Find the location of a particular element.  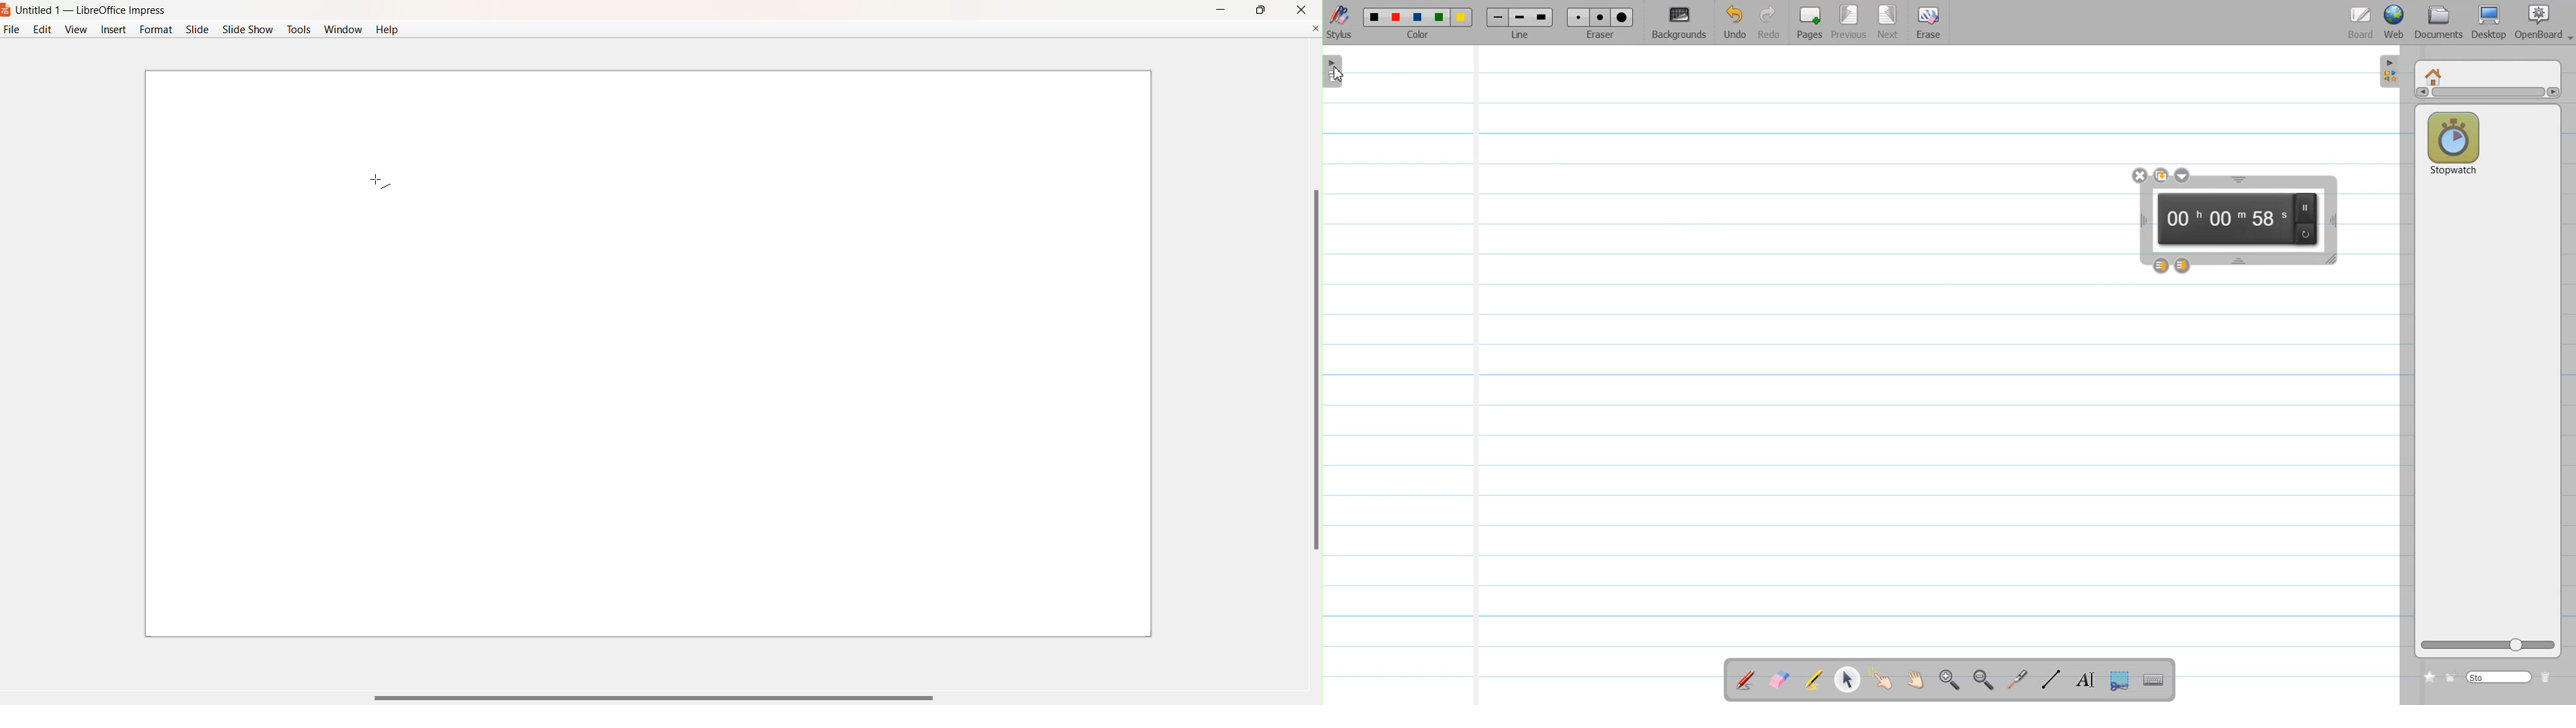

pause is located at coordinates (2309, 207).